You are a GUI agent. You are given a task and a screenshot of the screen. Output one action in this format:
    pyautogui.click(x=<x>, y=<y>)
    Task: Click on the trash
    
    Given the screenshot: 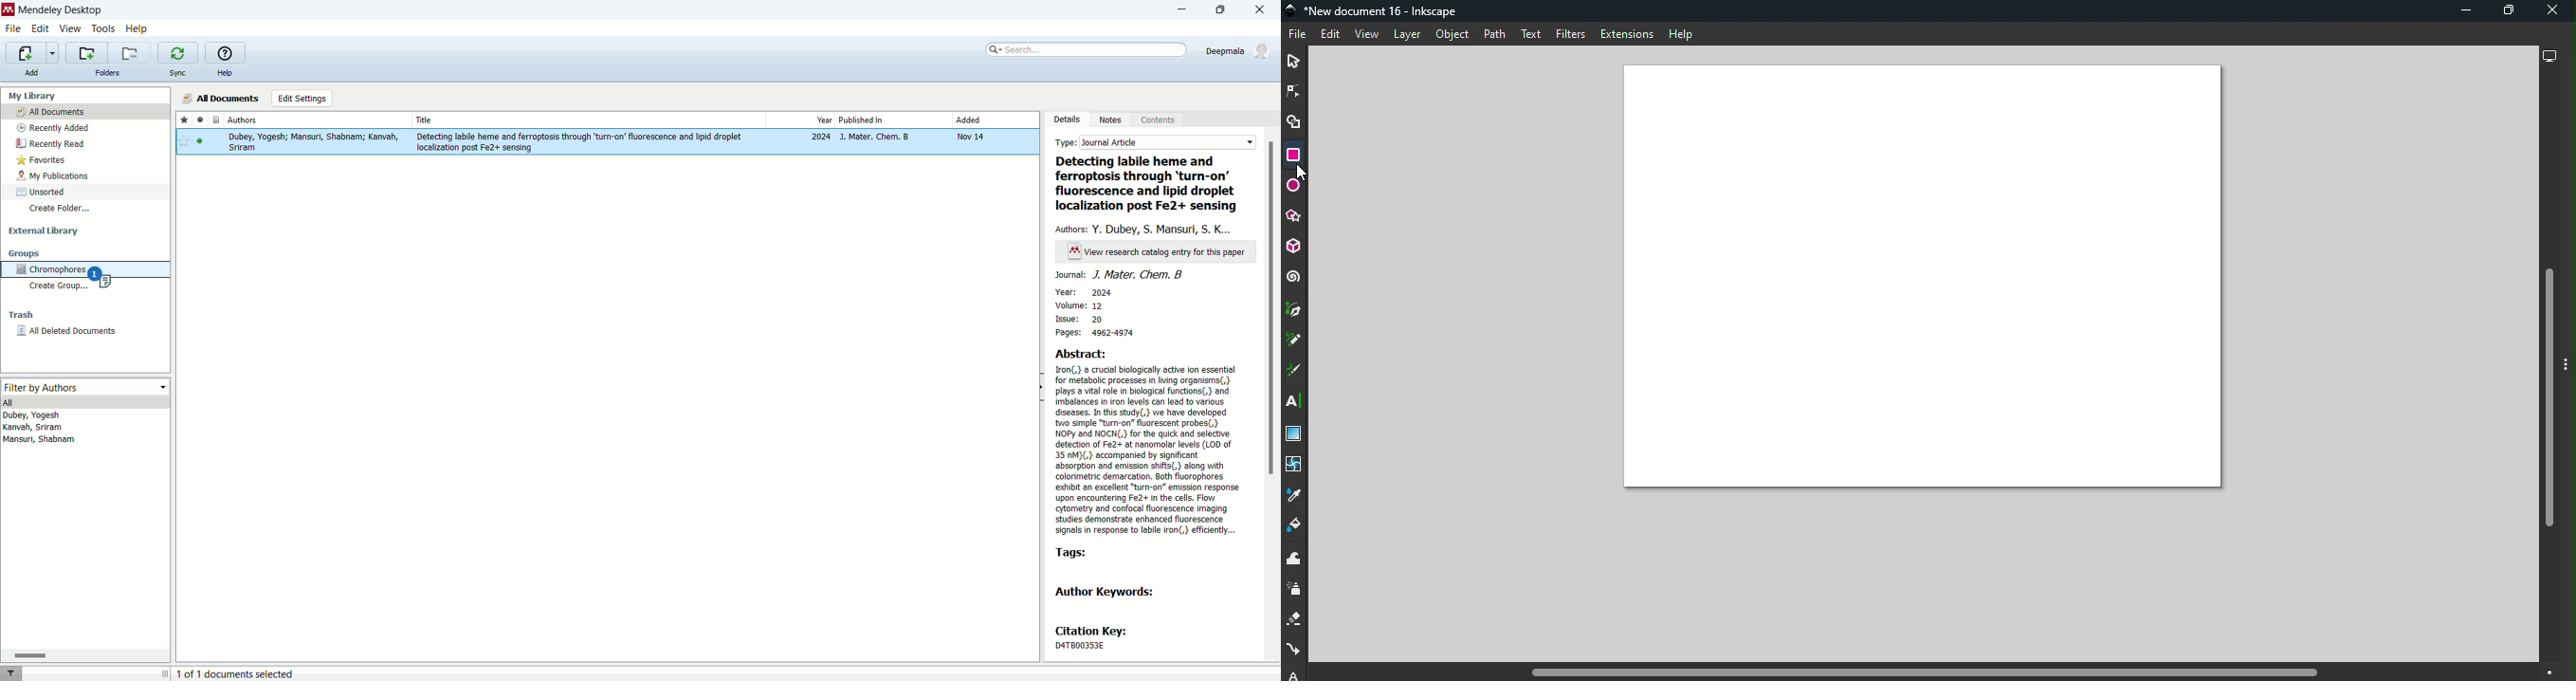 What is the action you would take?
    pyautogui.click(x=19, y=316)
    